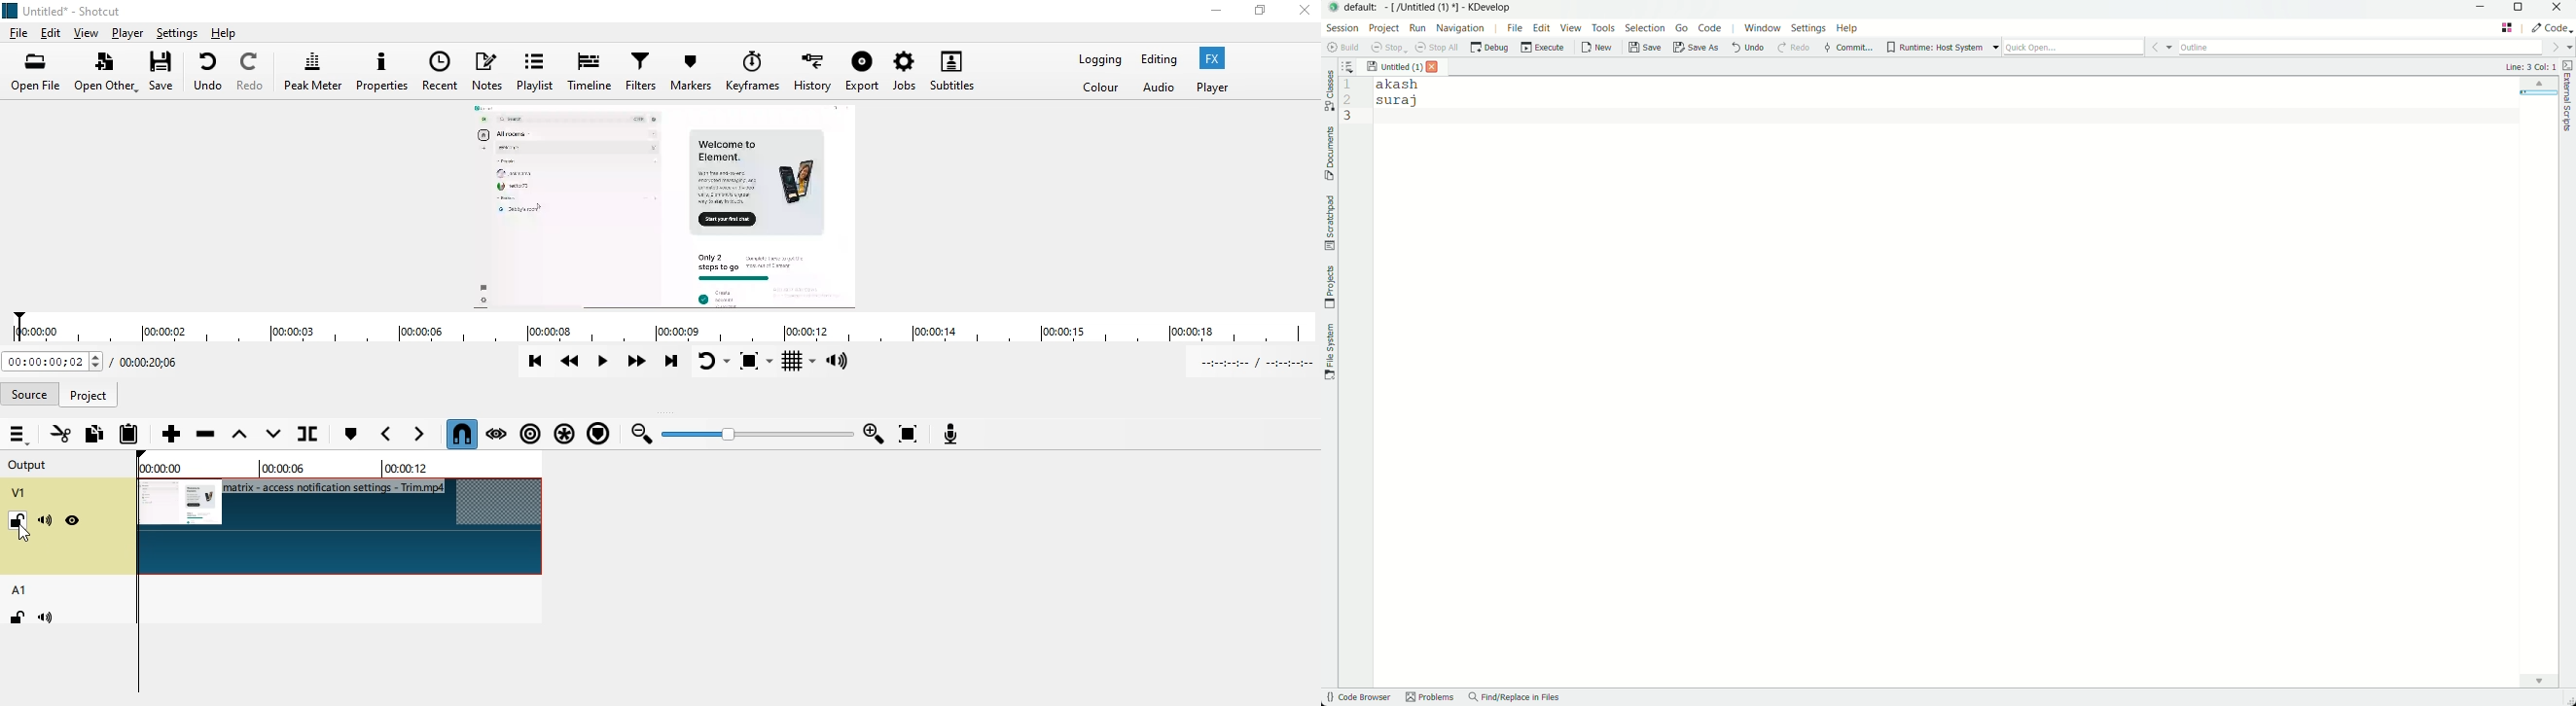 This screenshot has width=2576, height=728. Describe the element at coordinates (238, 434) in the screenshot. I see `Lift` at that location.